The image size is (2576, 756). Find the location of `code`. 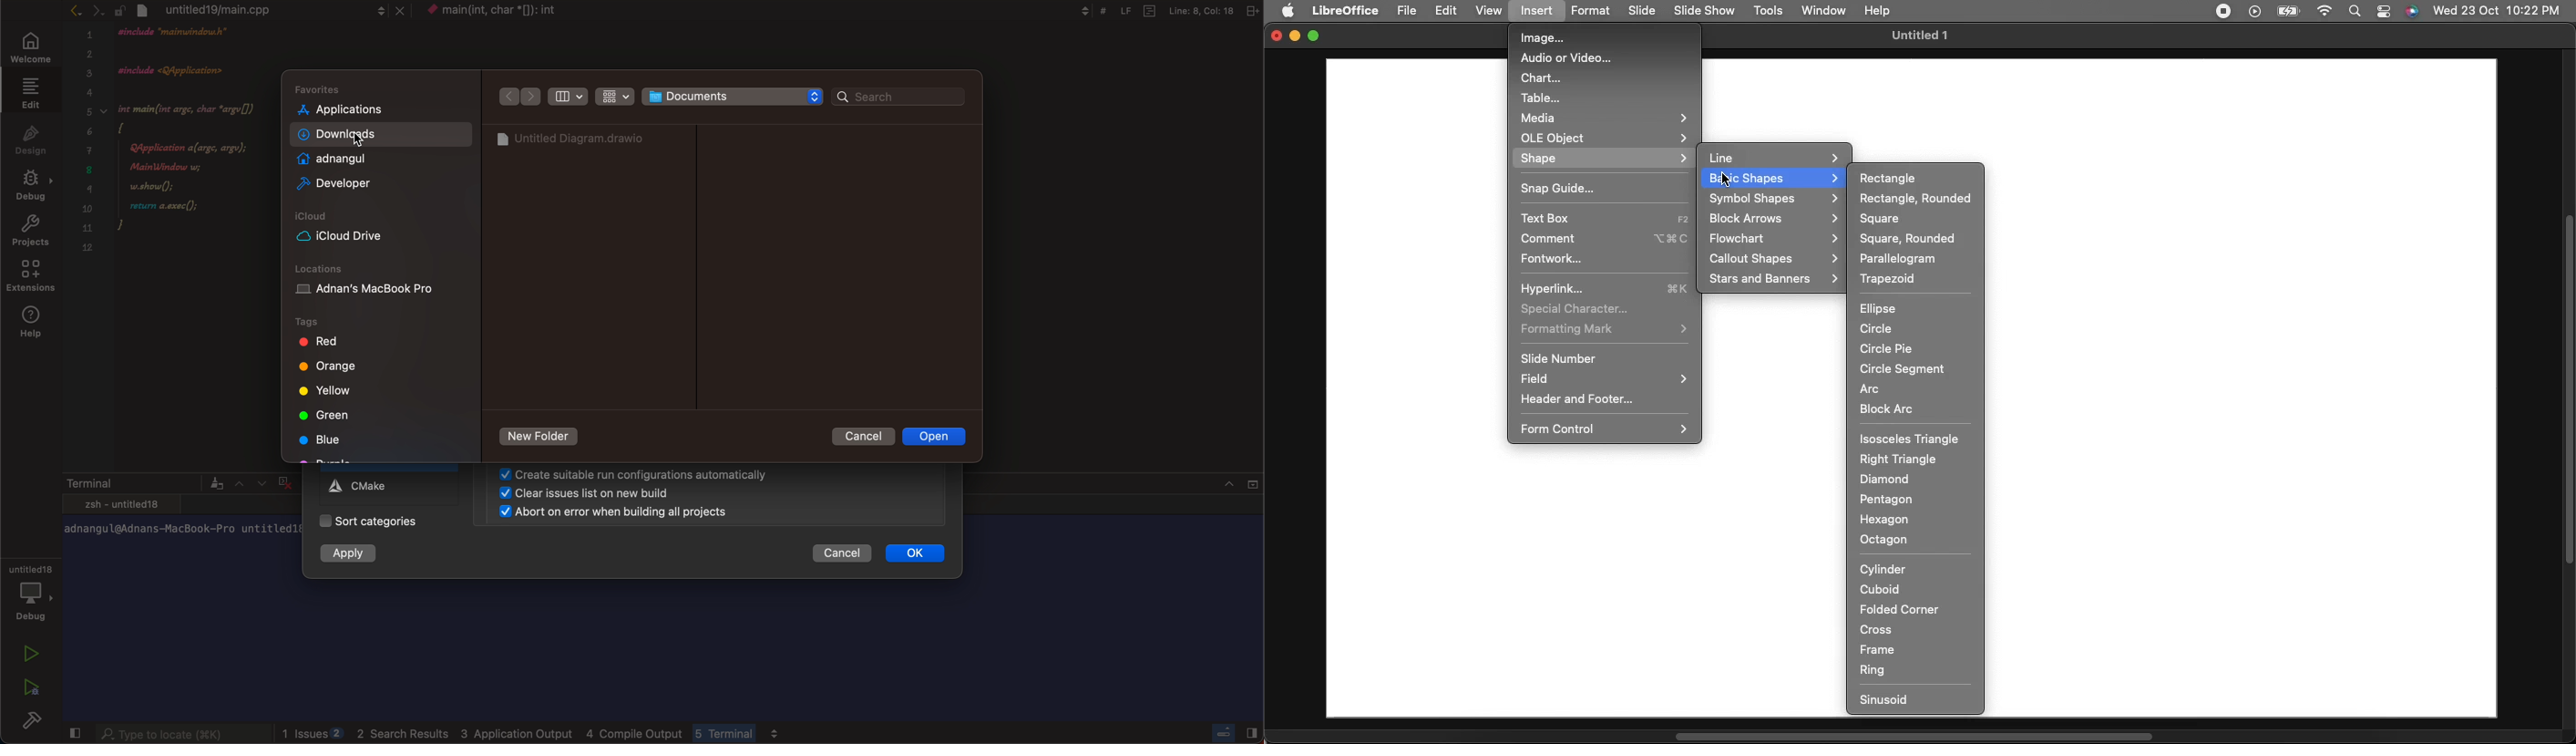

code is located at coordinates (176, 139).